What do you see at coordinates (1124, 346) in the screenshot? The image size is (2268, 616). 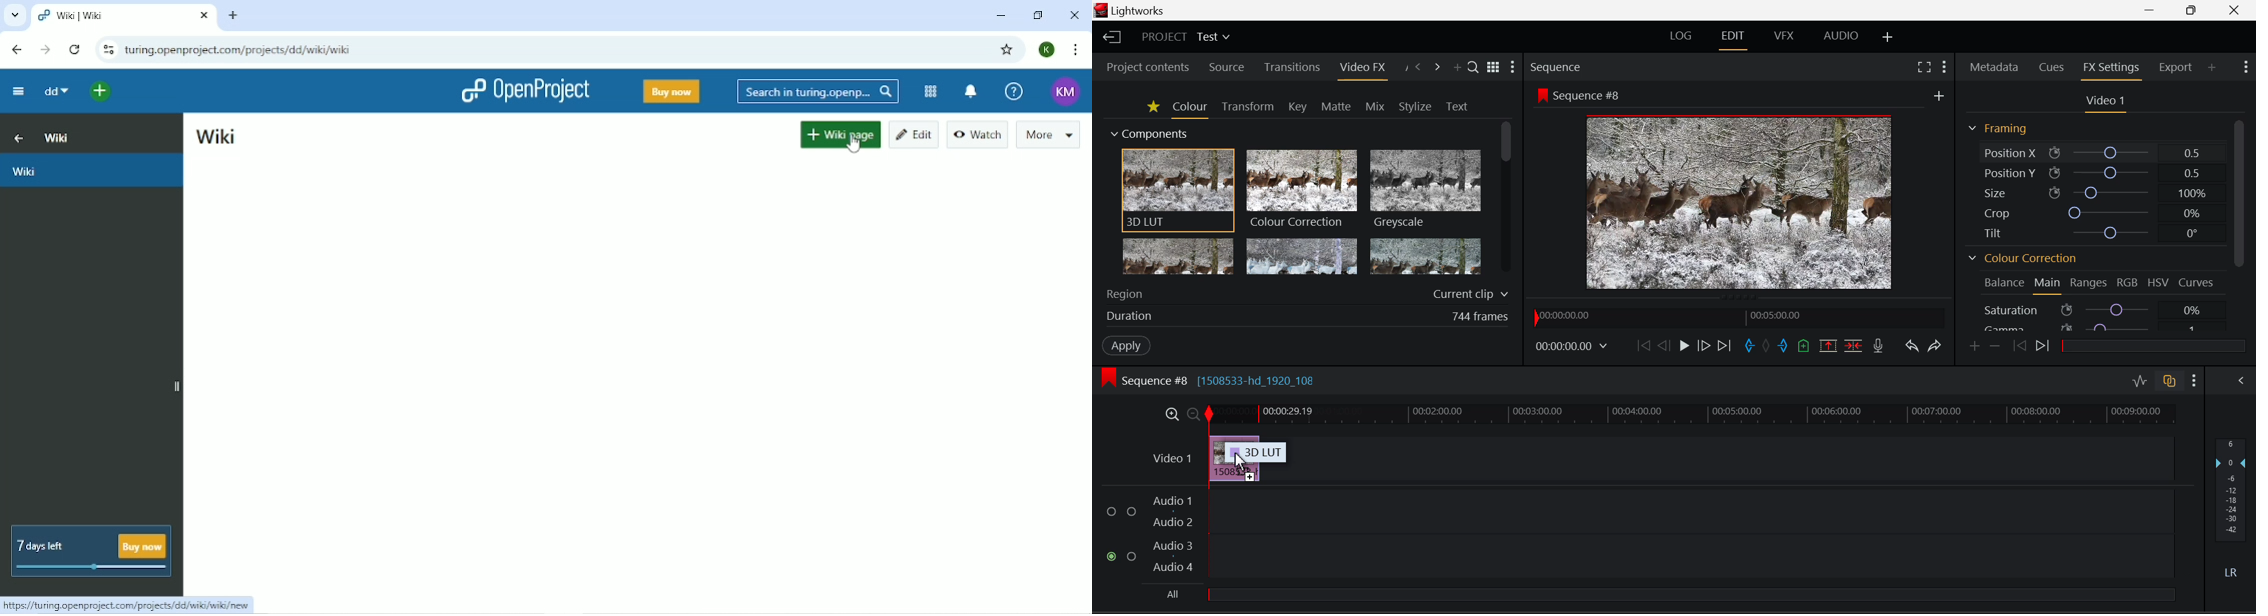 I see `Apply` at bounding box center [1124, 346].